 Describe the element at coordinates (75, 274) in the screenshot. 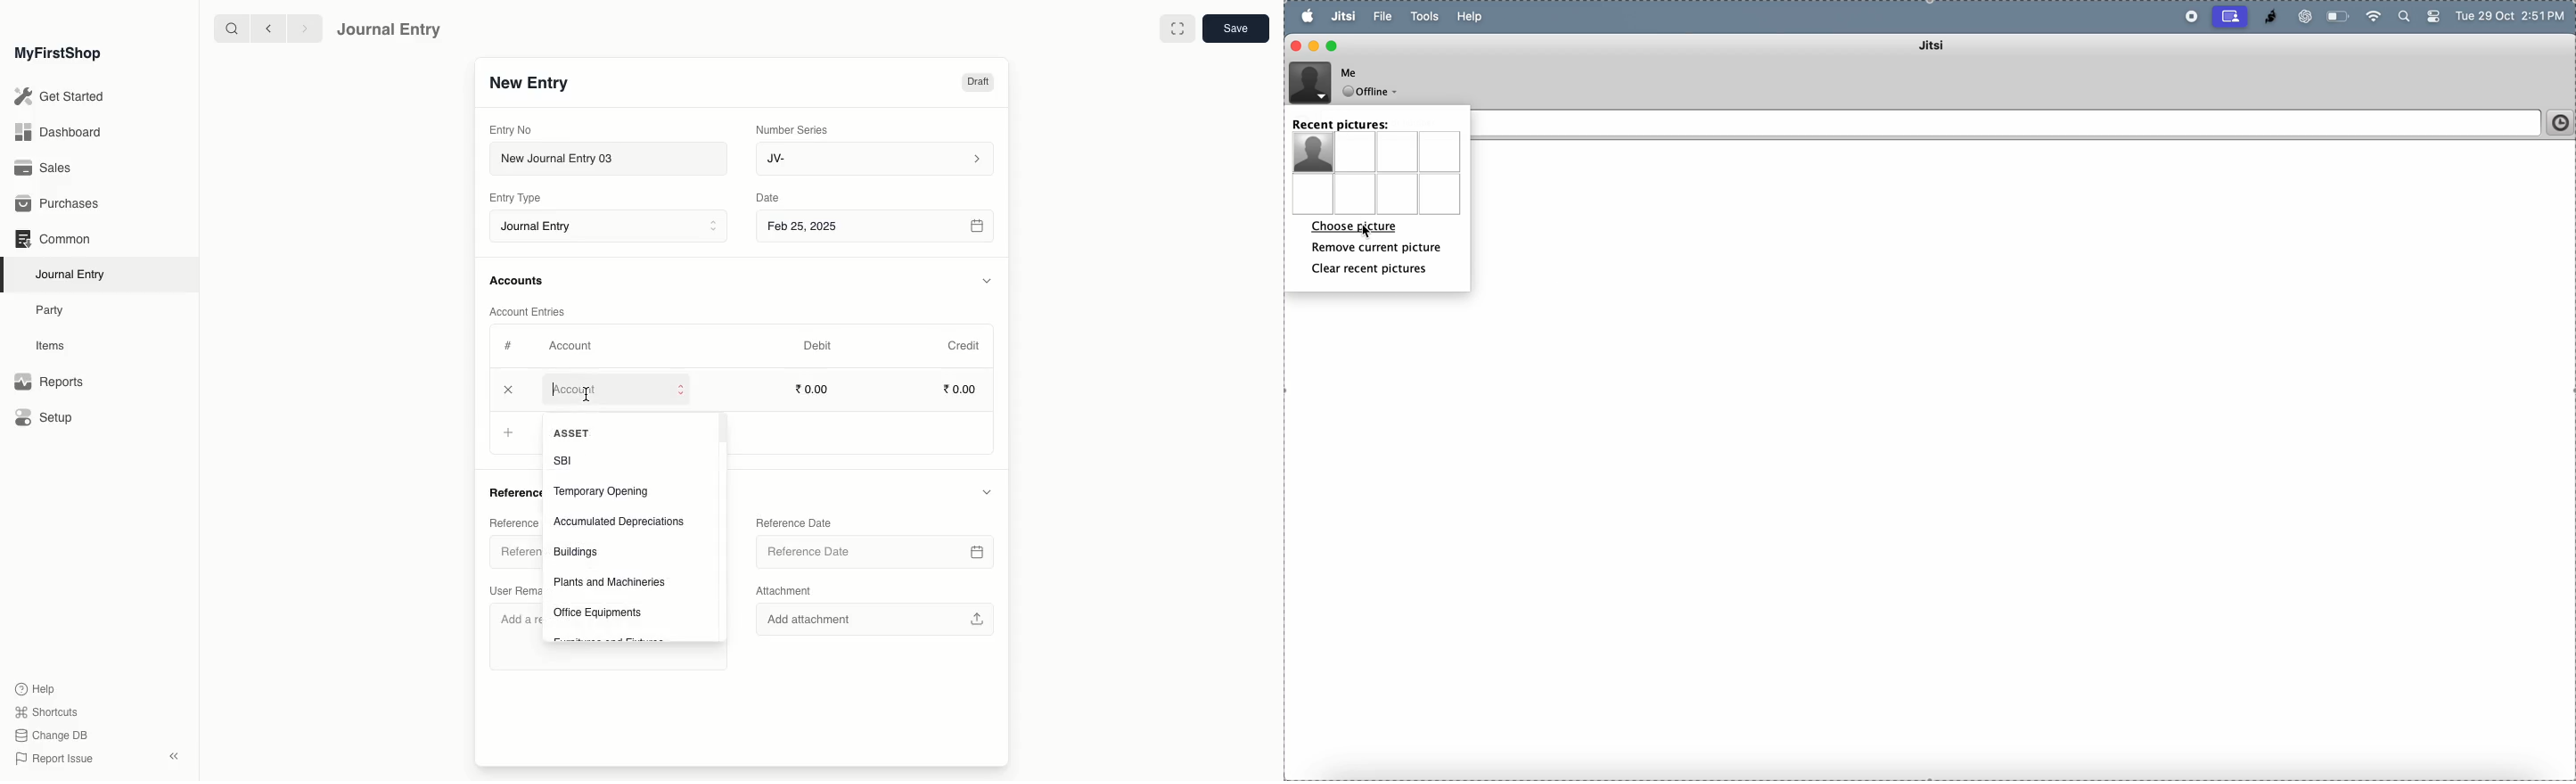

I see `Journal Entry` at that location.